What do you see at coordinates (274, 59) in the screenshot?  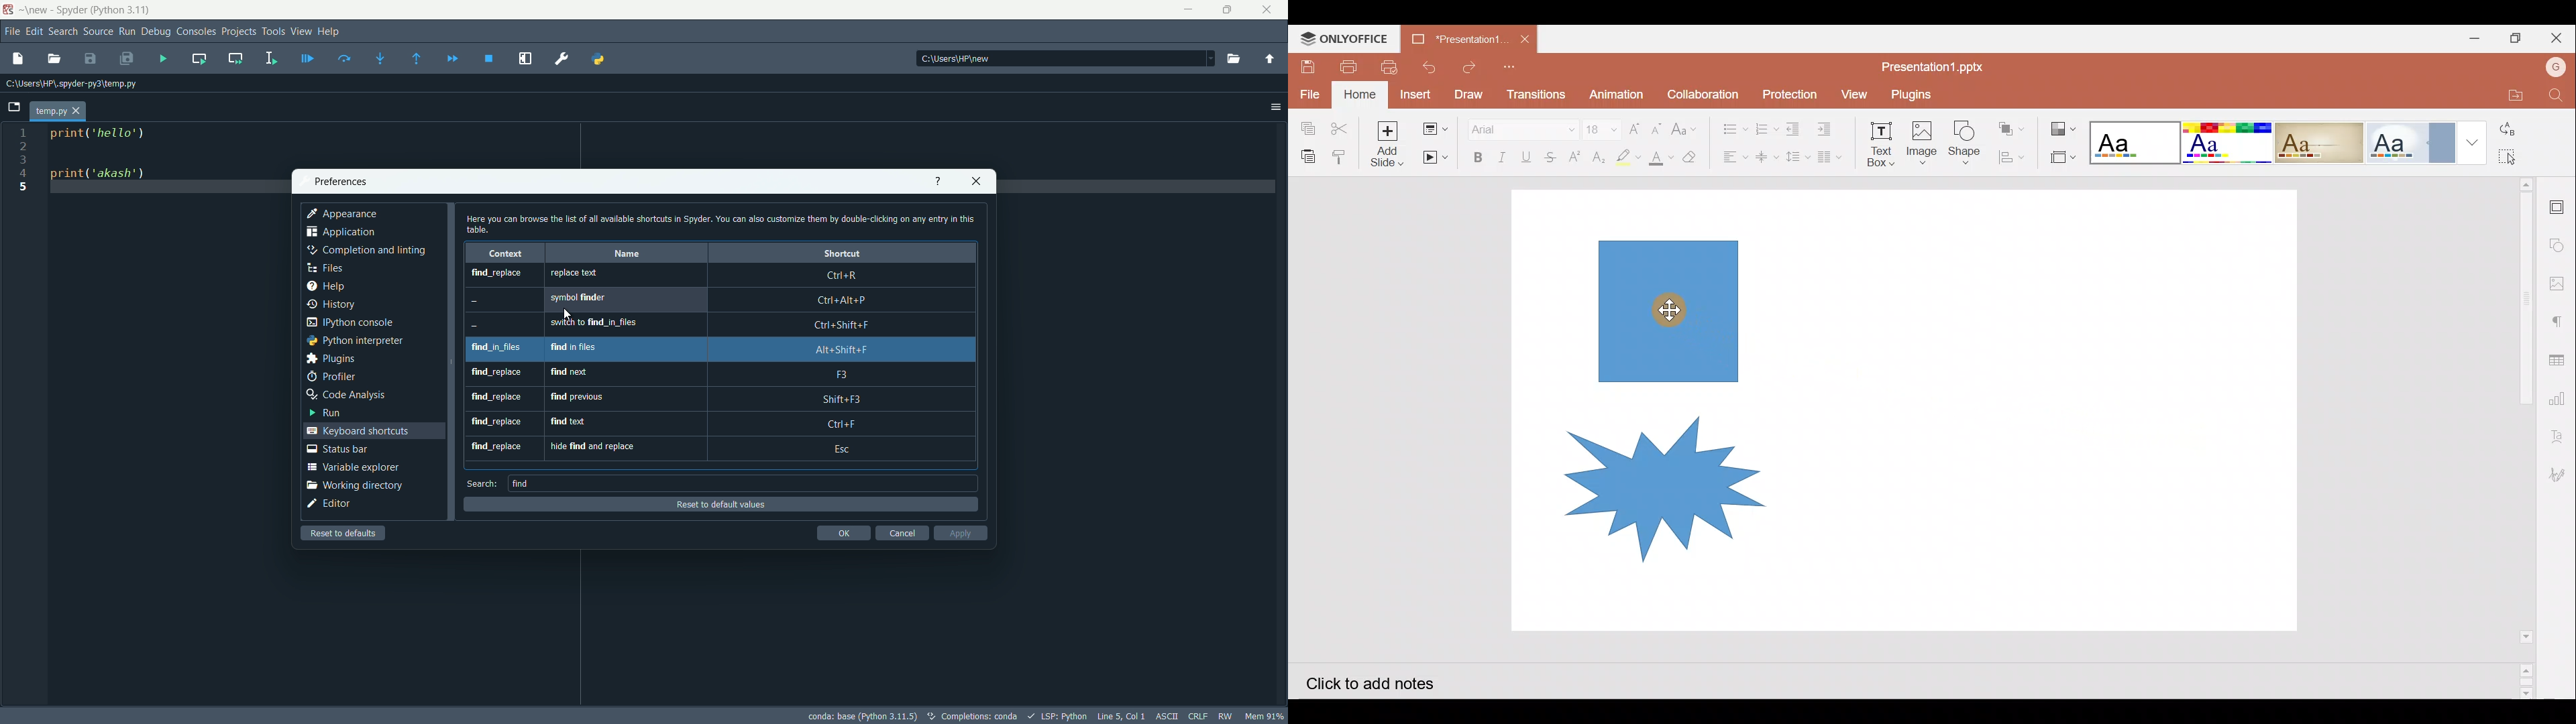 I see `run selection` at bounding box center [274, 59].